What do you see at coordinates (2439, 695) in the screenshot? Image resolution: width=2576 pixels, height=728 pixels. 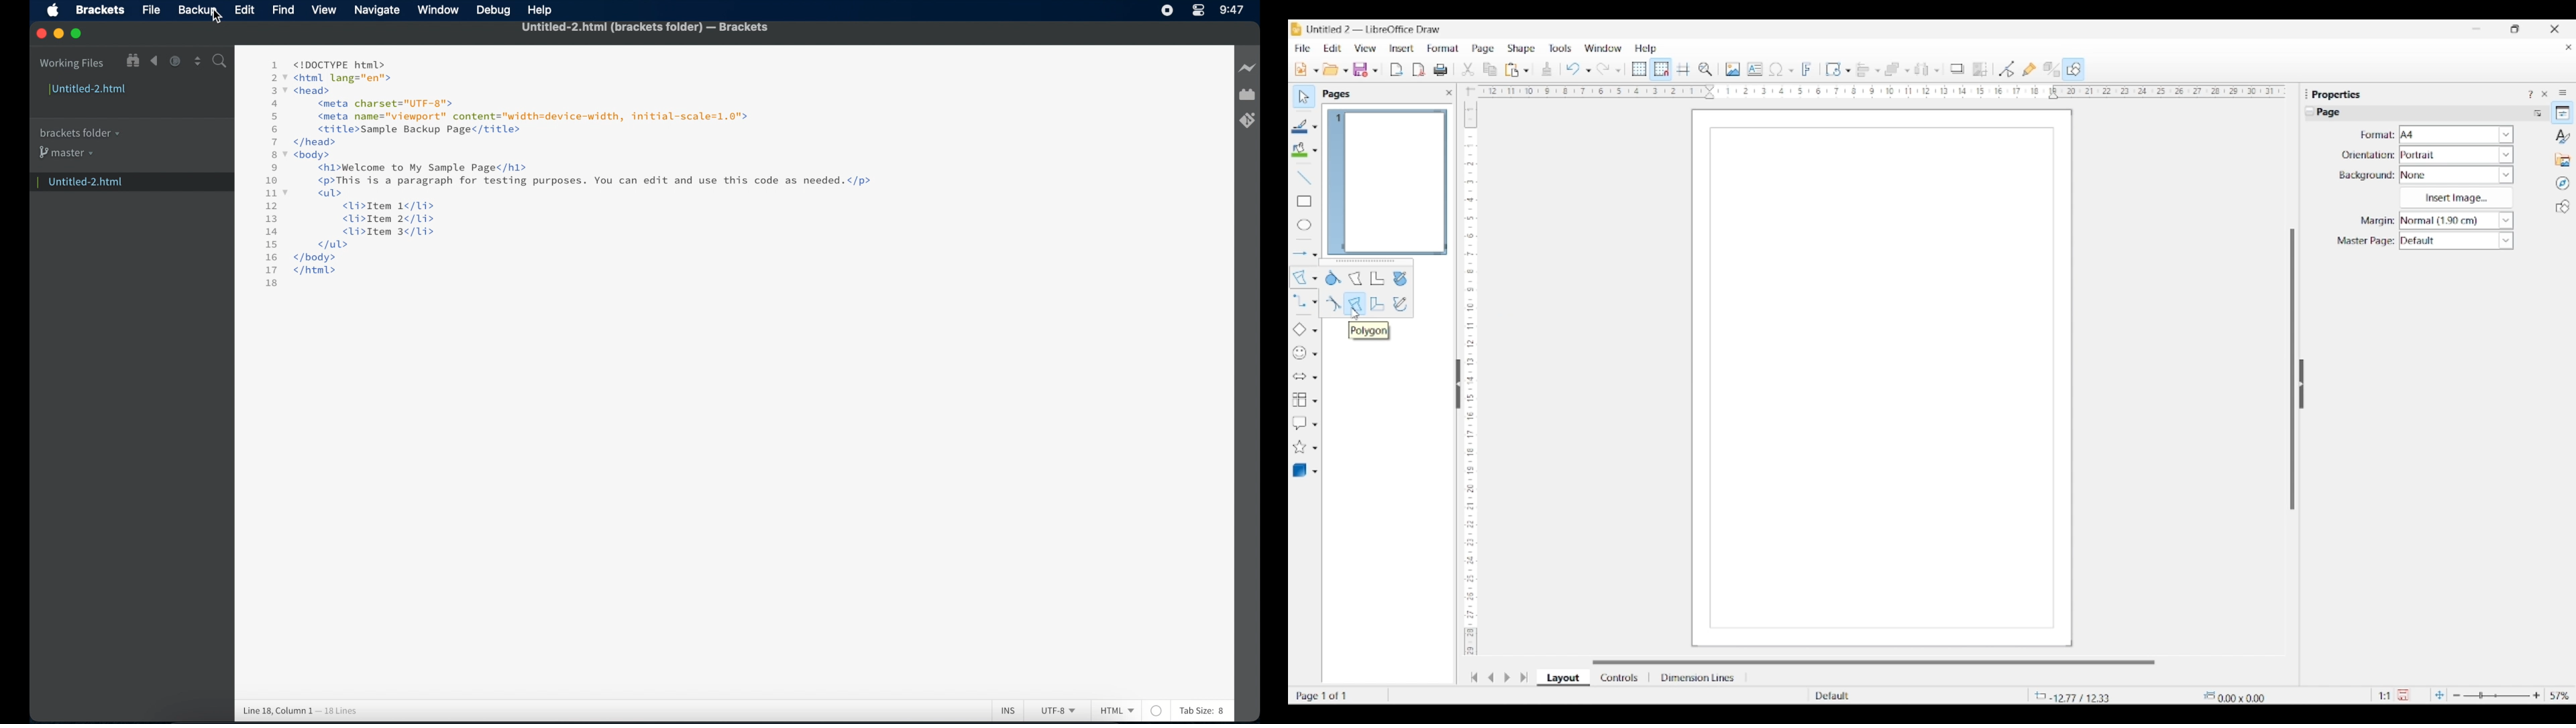 I see `Fit page to current window` at bounding box center [2439, 695].